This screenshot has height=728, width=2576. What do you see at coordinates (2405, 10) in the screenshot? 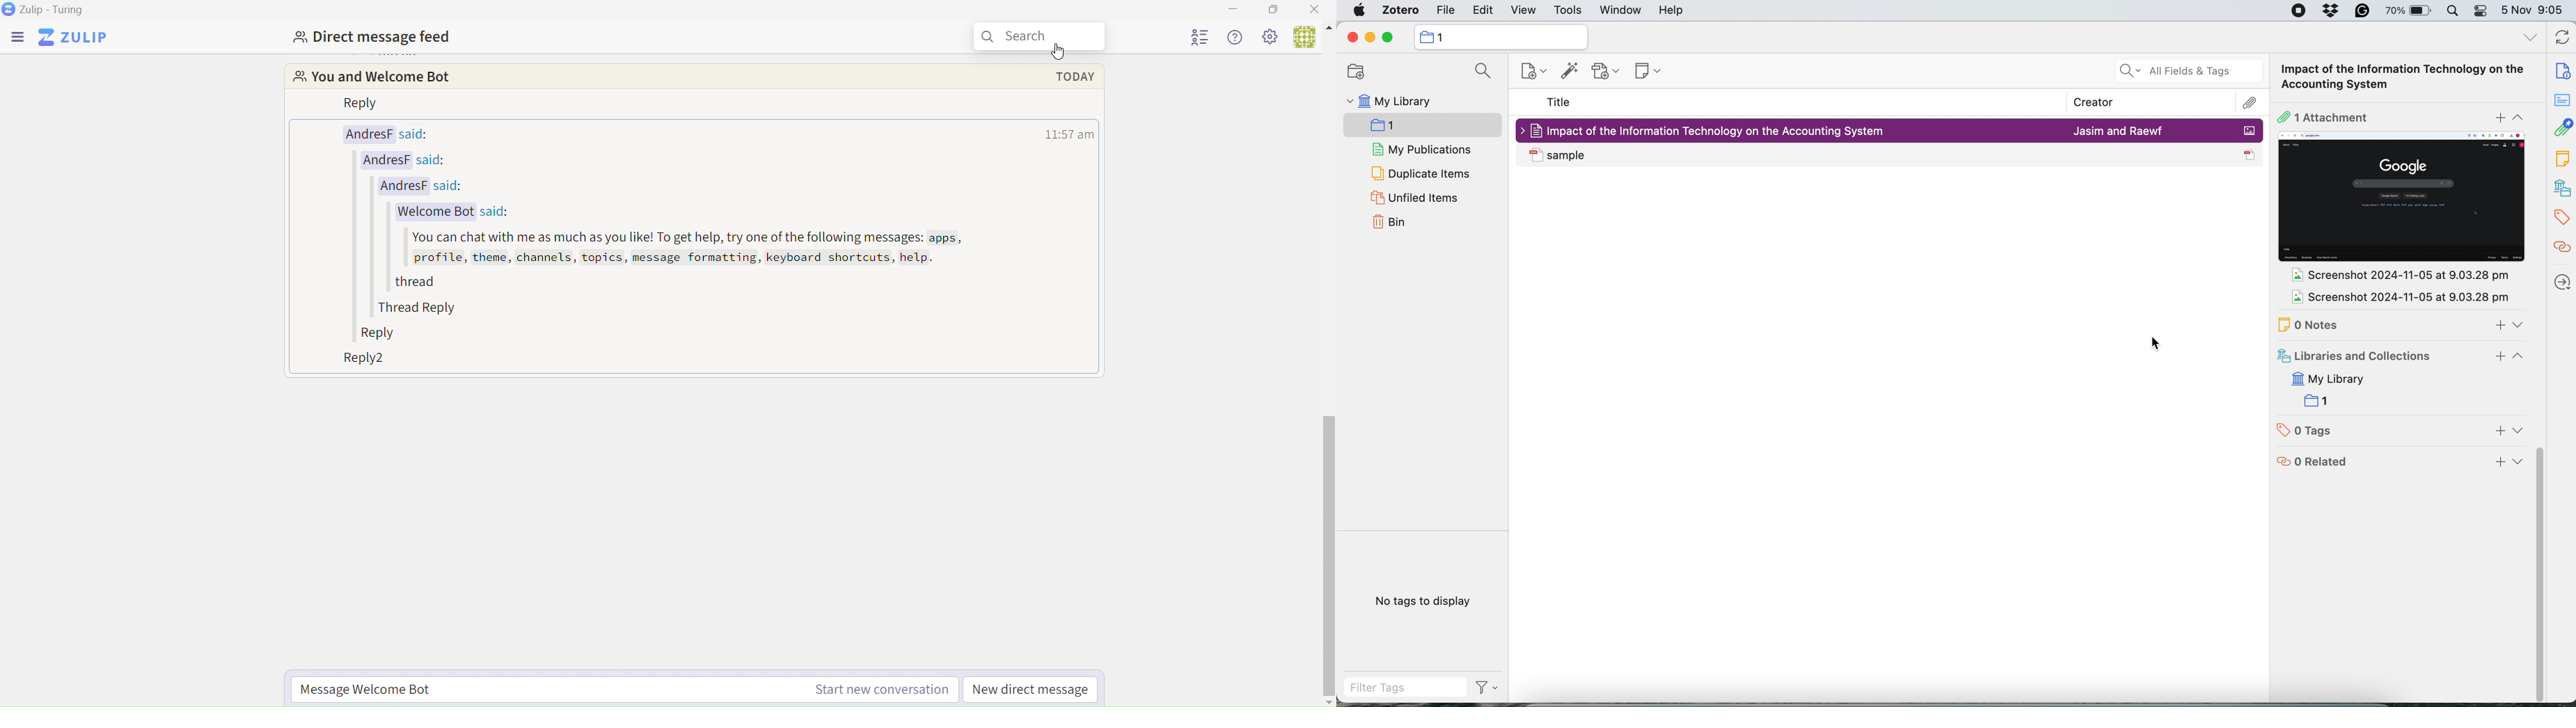
I see `battery` at bounding box center [2405, 10].